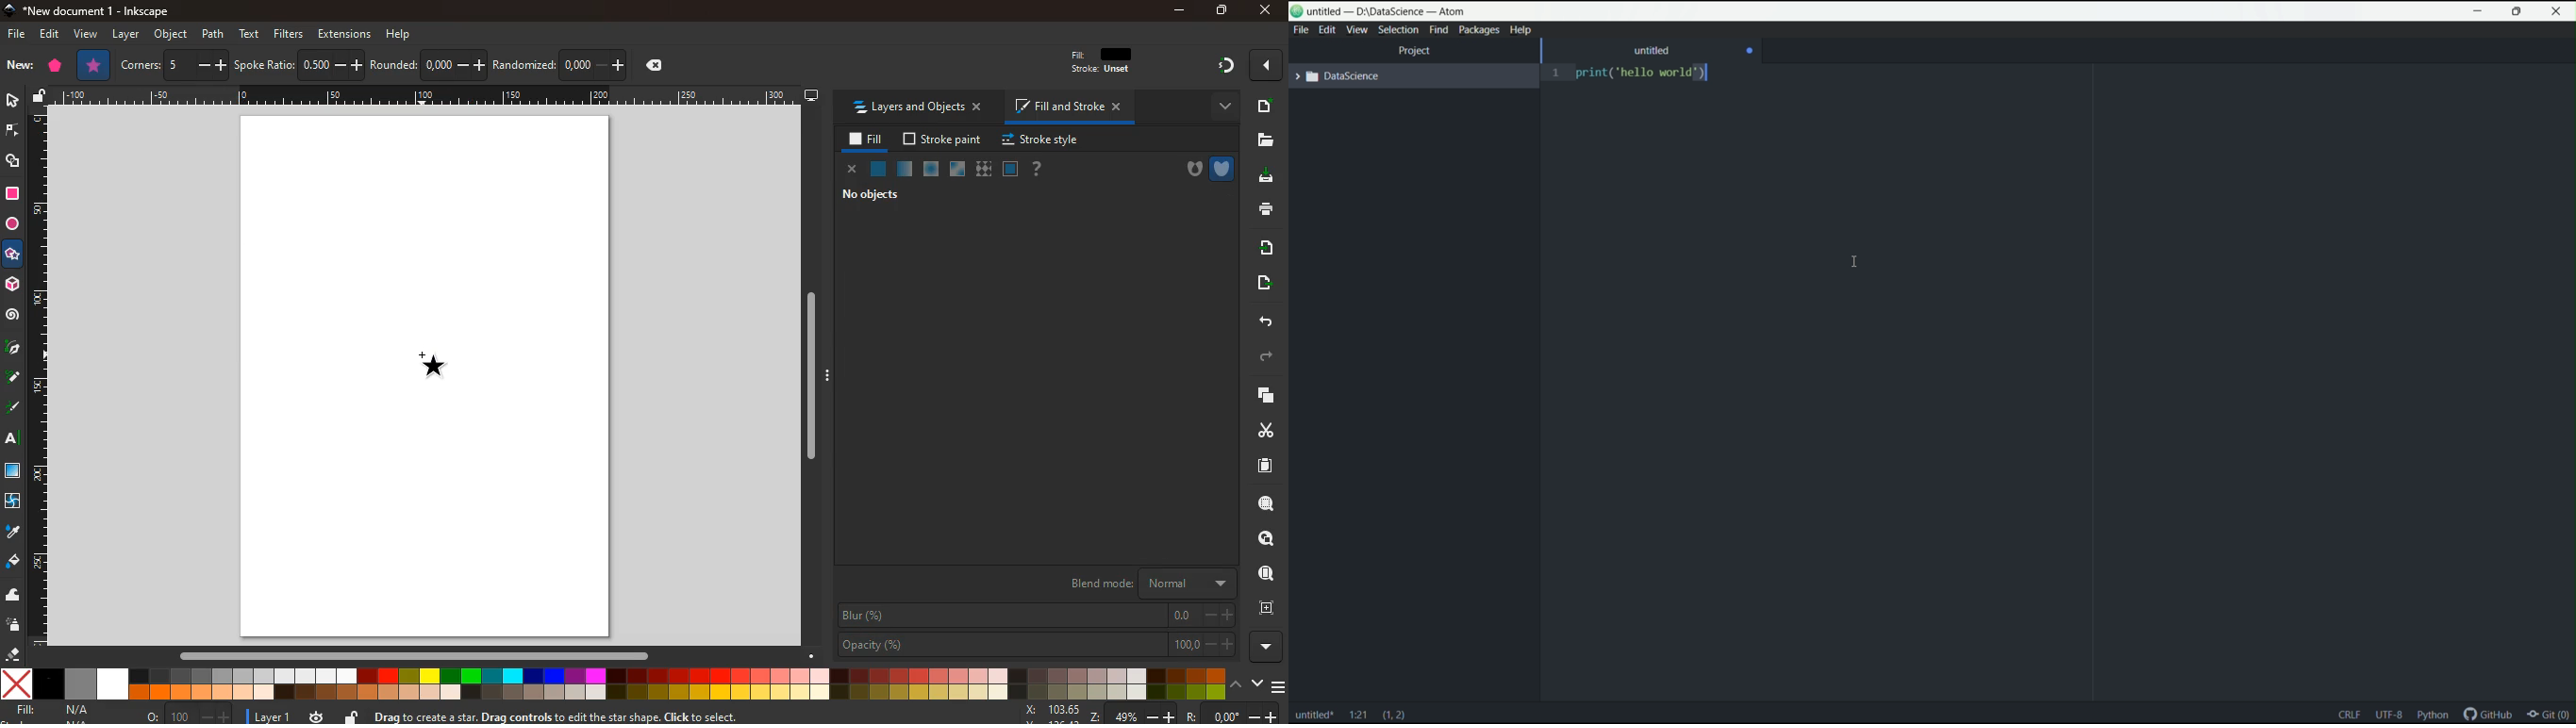  Describe the element at coordinates (12, 131) in the screenshot. I see `edge` at that location.